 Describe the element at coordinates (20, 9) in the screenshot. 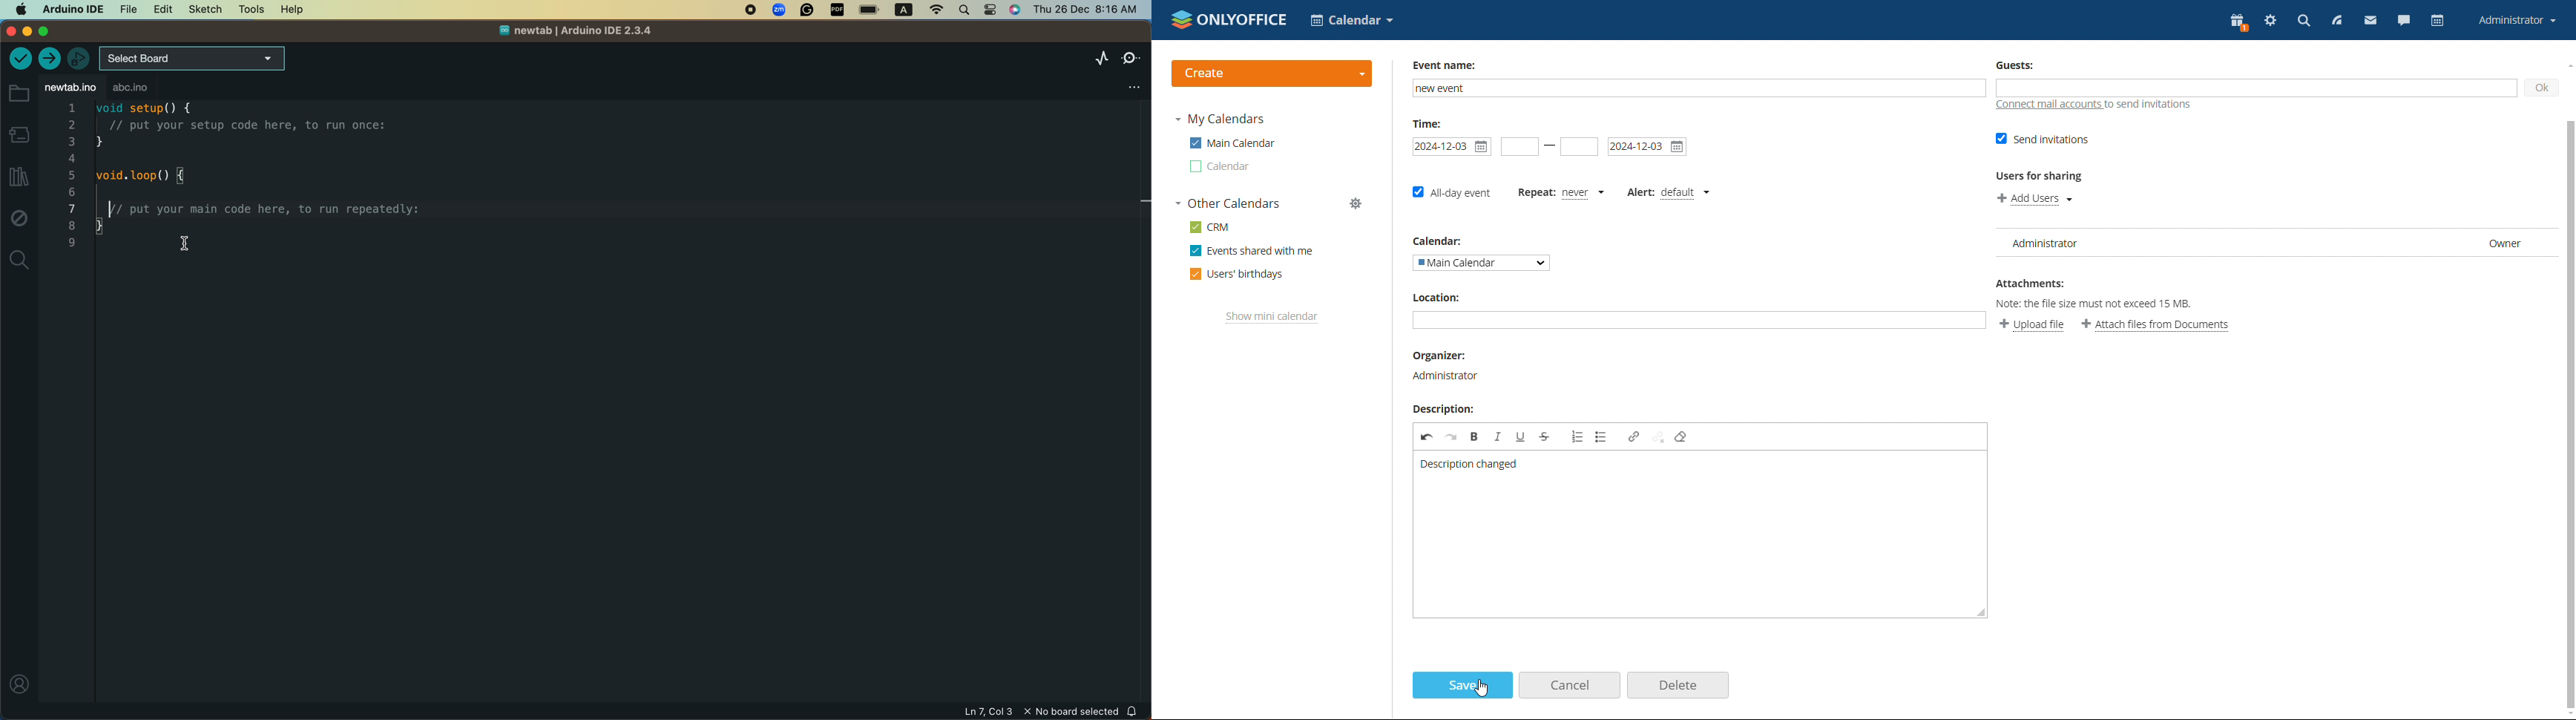

I see `main setting` at that location.